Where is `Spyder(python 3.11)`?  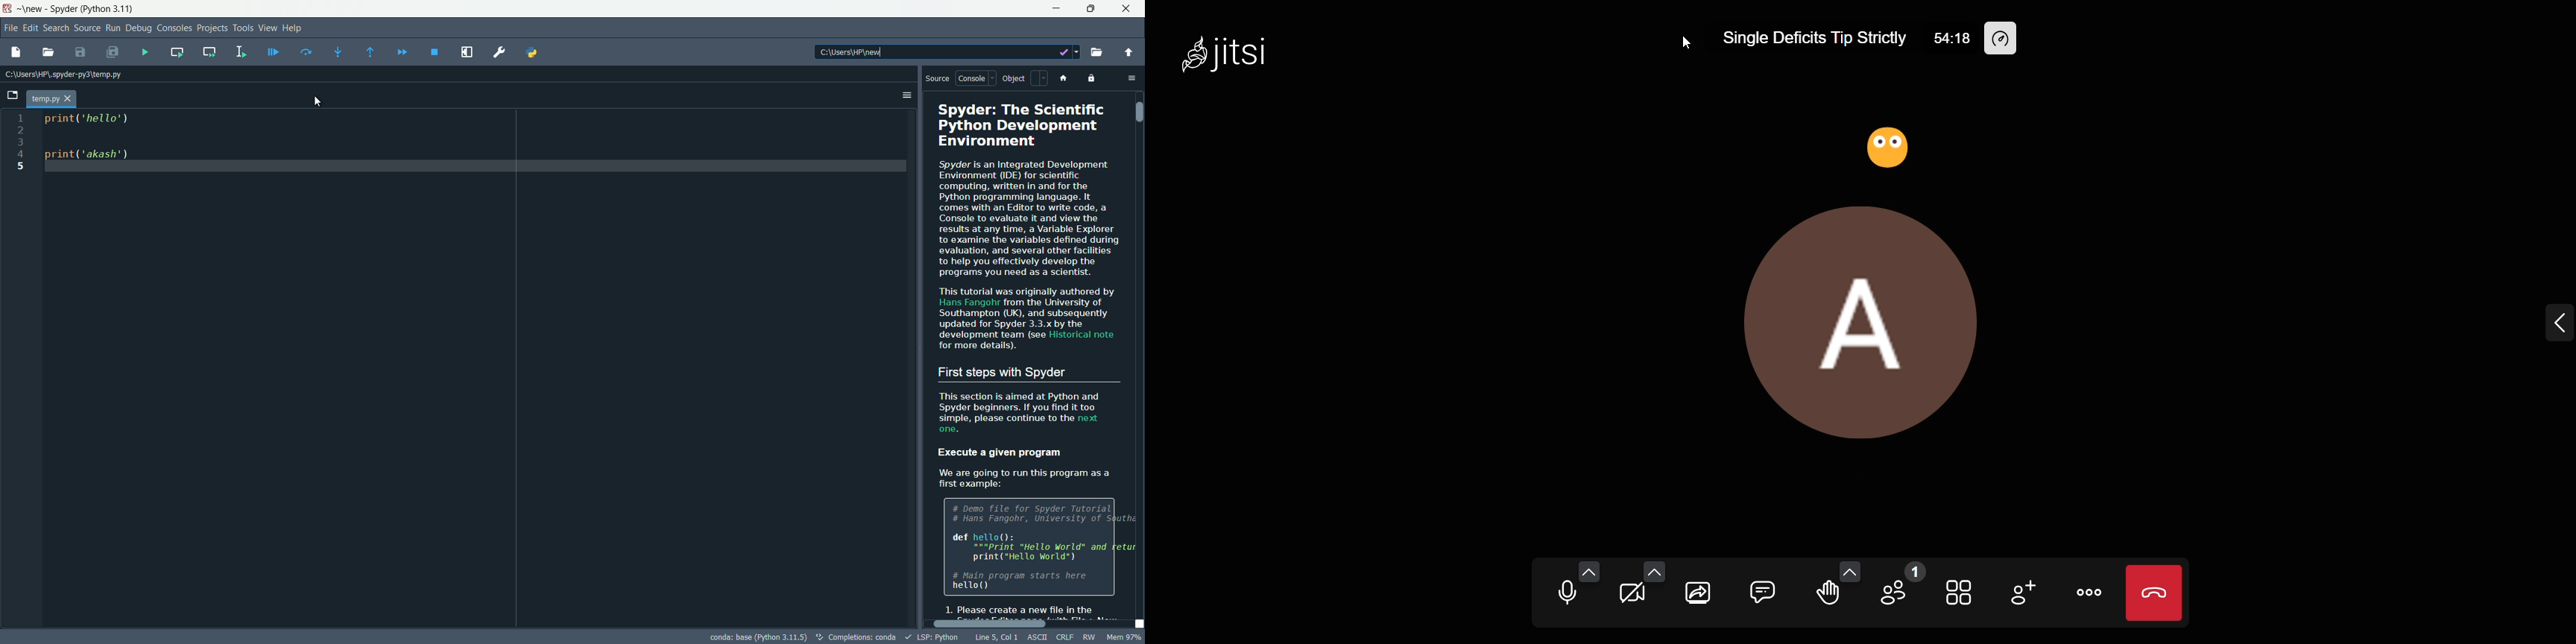
Spyder(python 3.11) is located at coordinates (95, 8).